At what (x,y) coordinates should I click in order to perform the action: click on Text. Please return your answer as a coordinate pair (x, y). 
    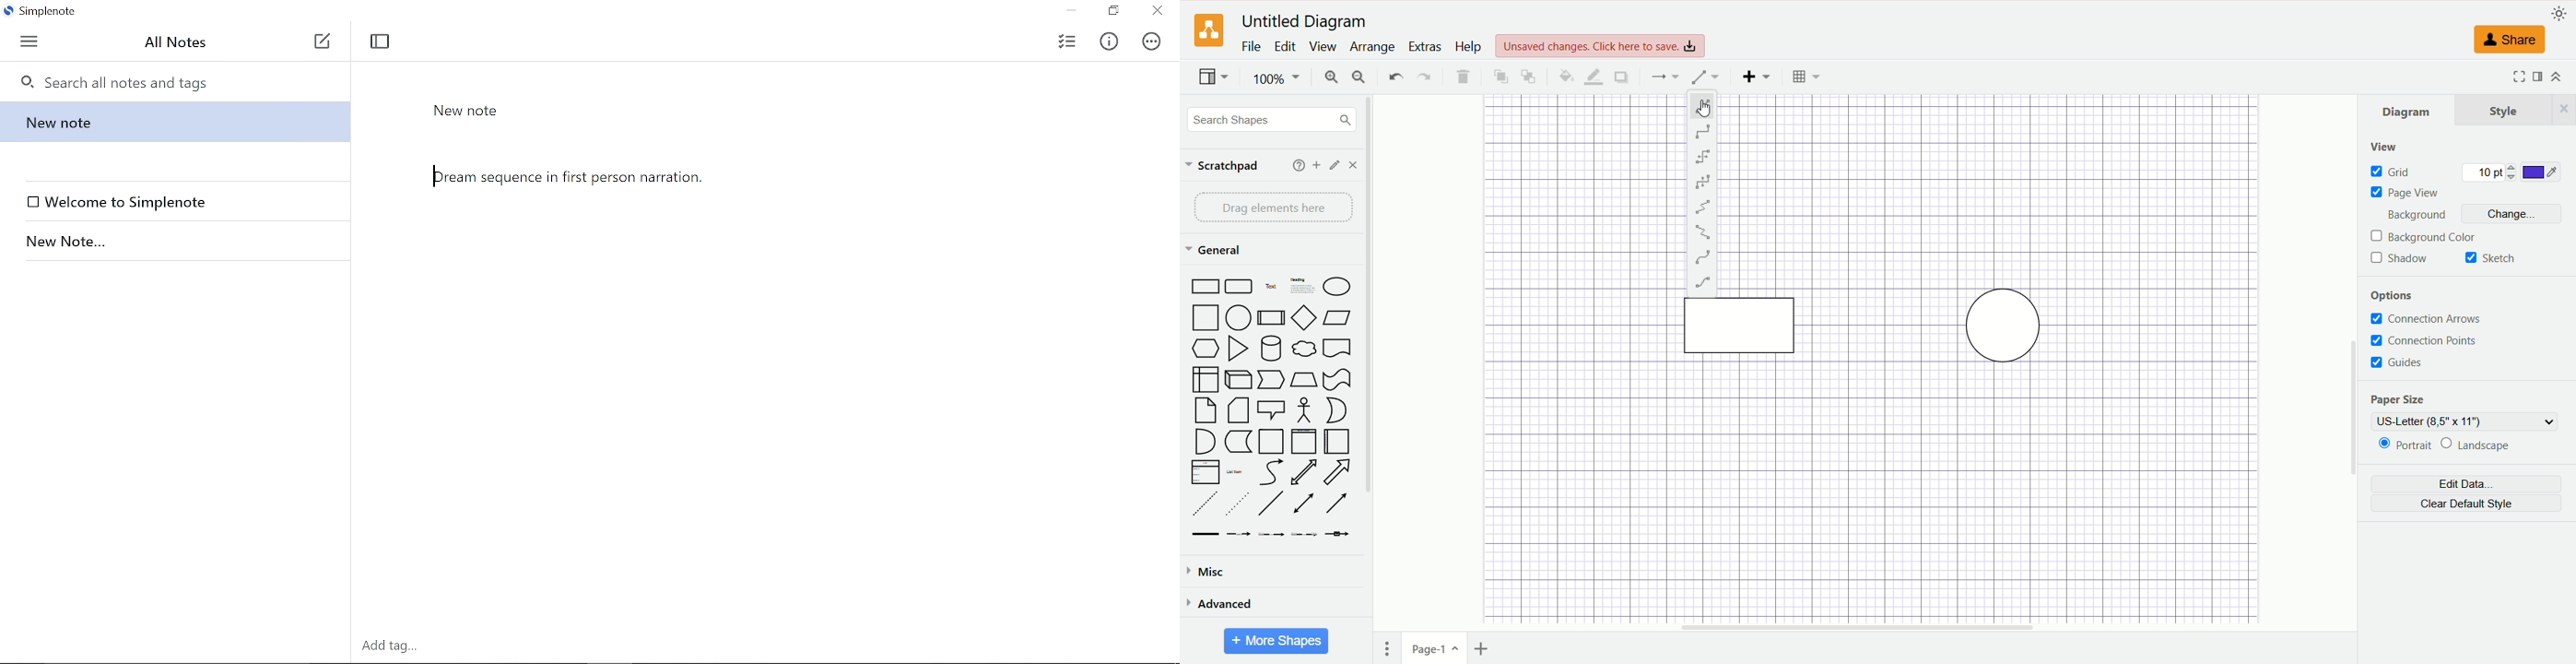
    Looking at the image, I should click on (1271, 286).